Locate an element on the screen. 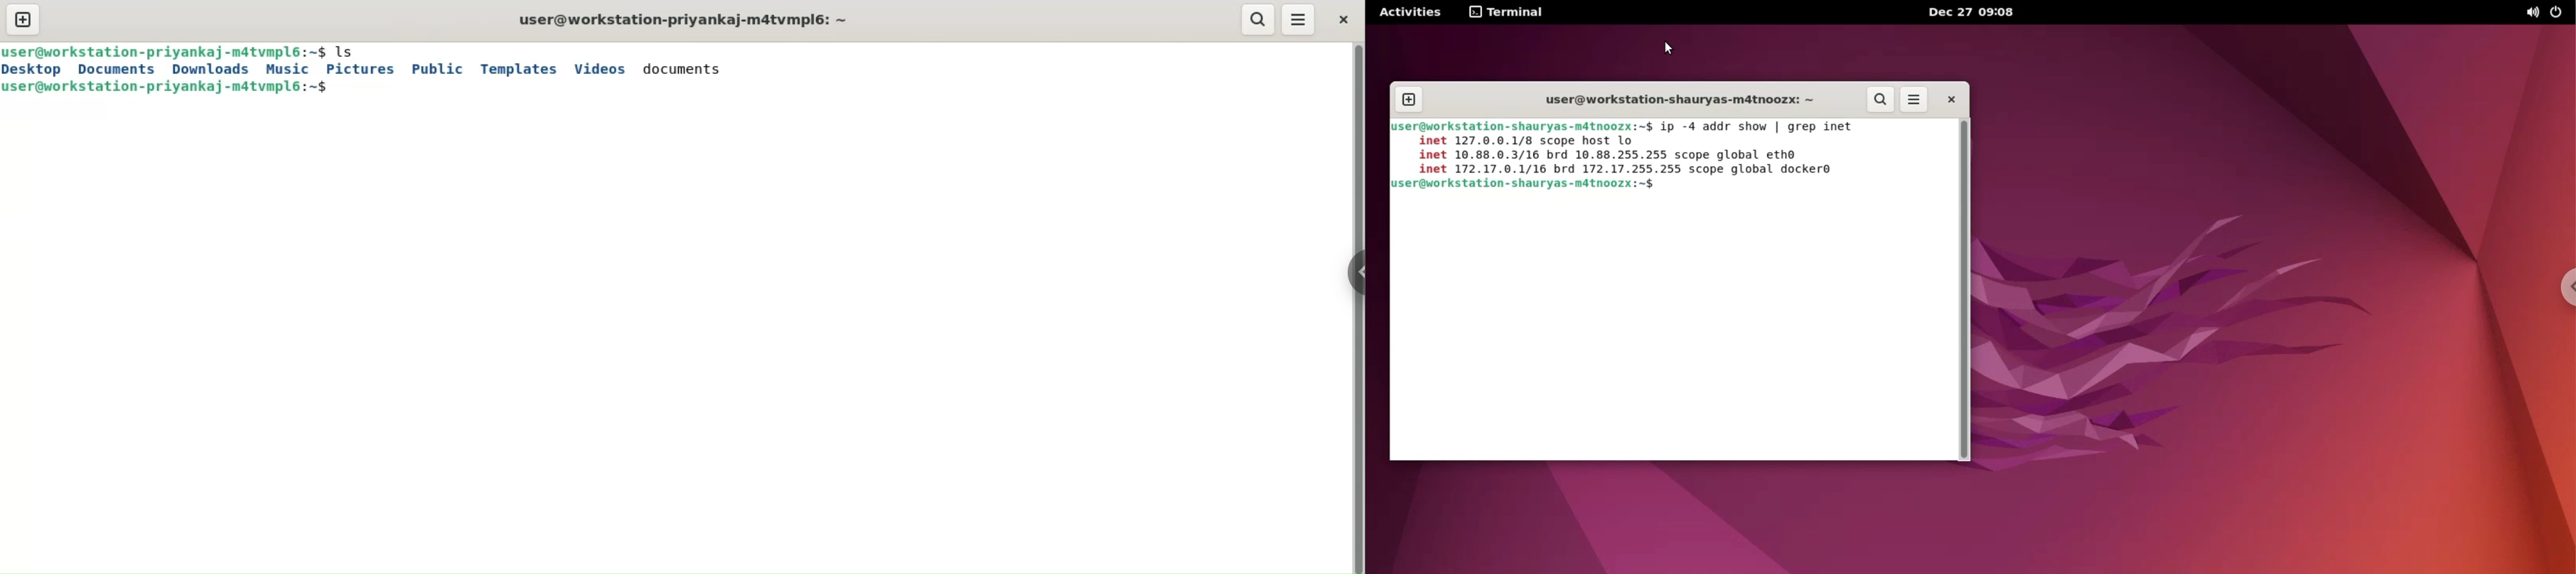 The image size is (2576, 588). user@workstation-shauryas-m4tnoozx:~$ is located at coordinates (1522, 125).